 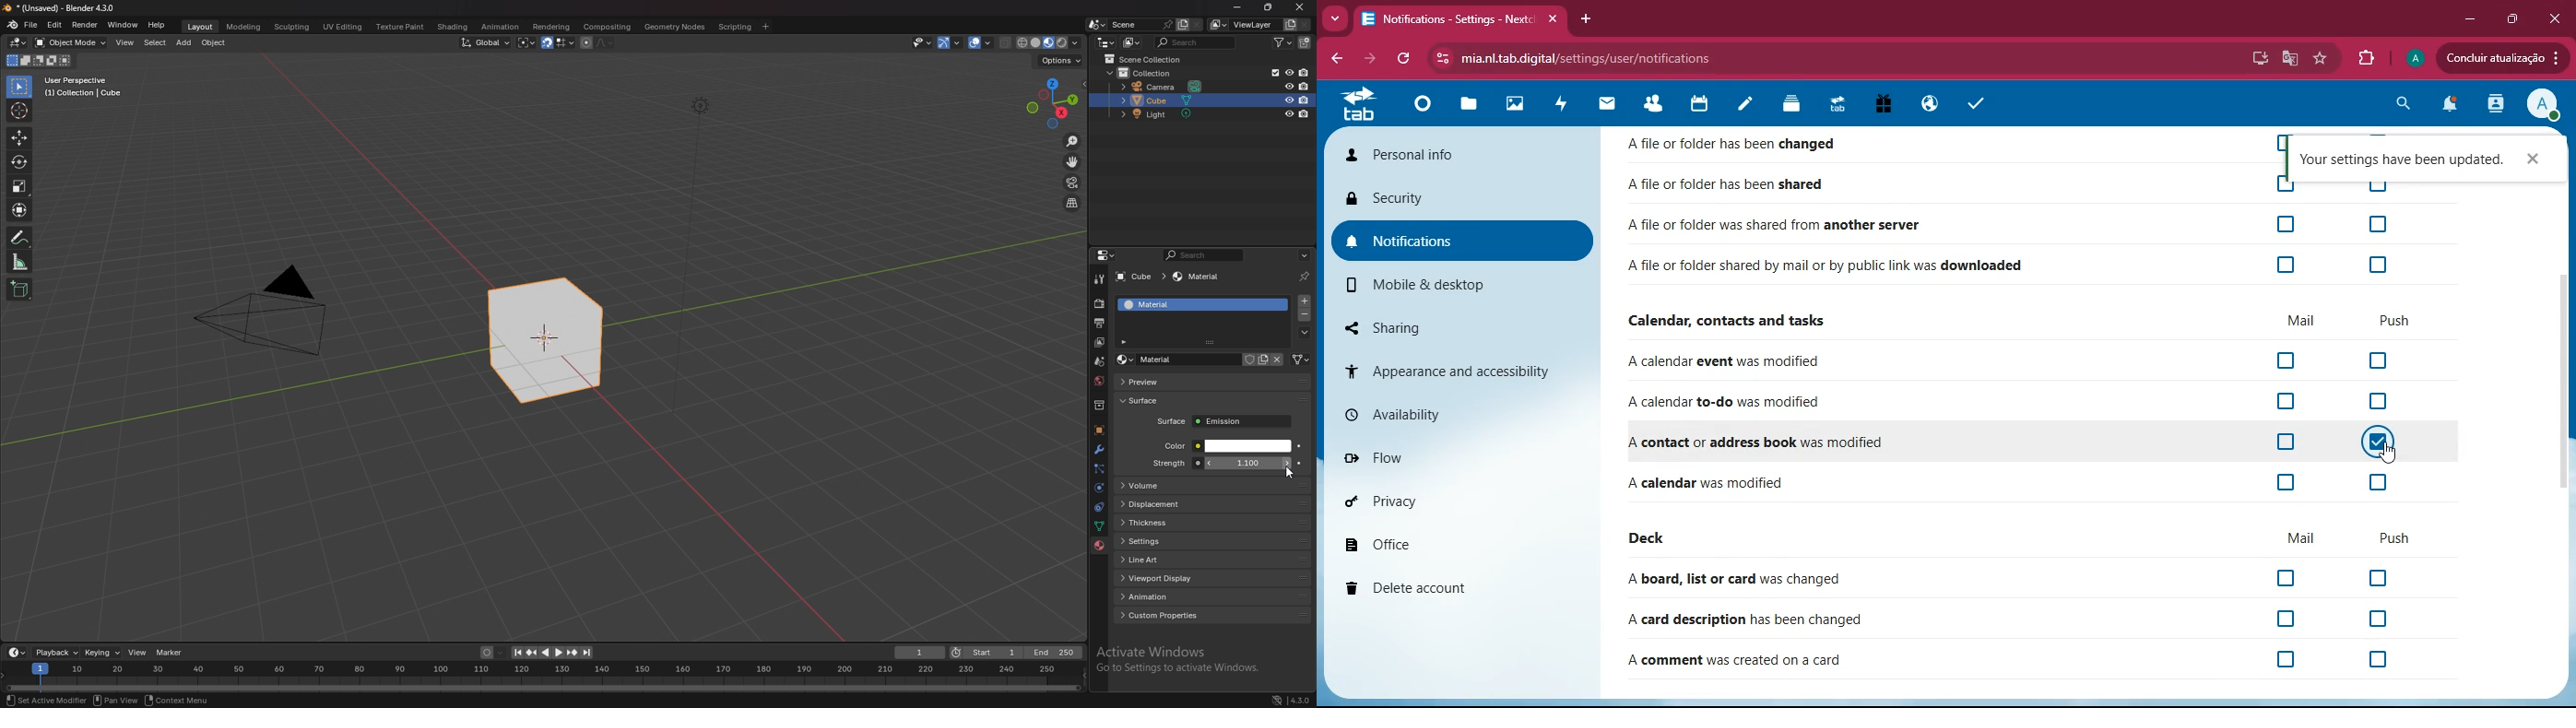 I want to click on color, so click(x=1227, y=446).